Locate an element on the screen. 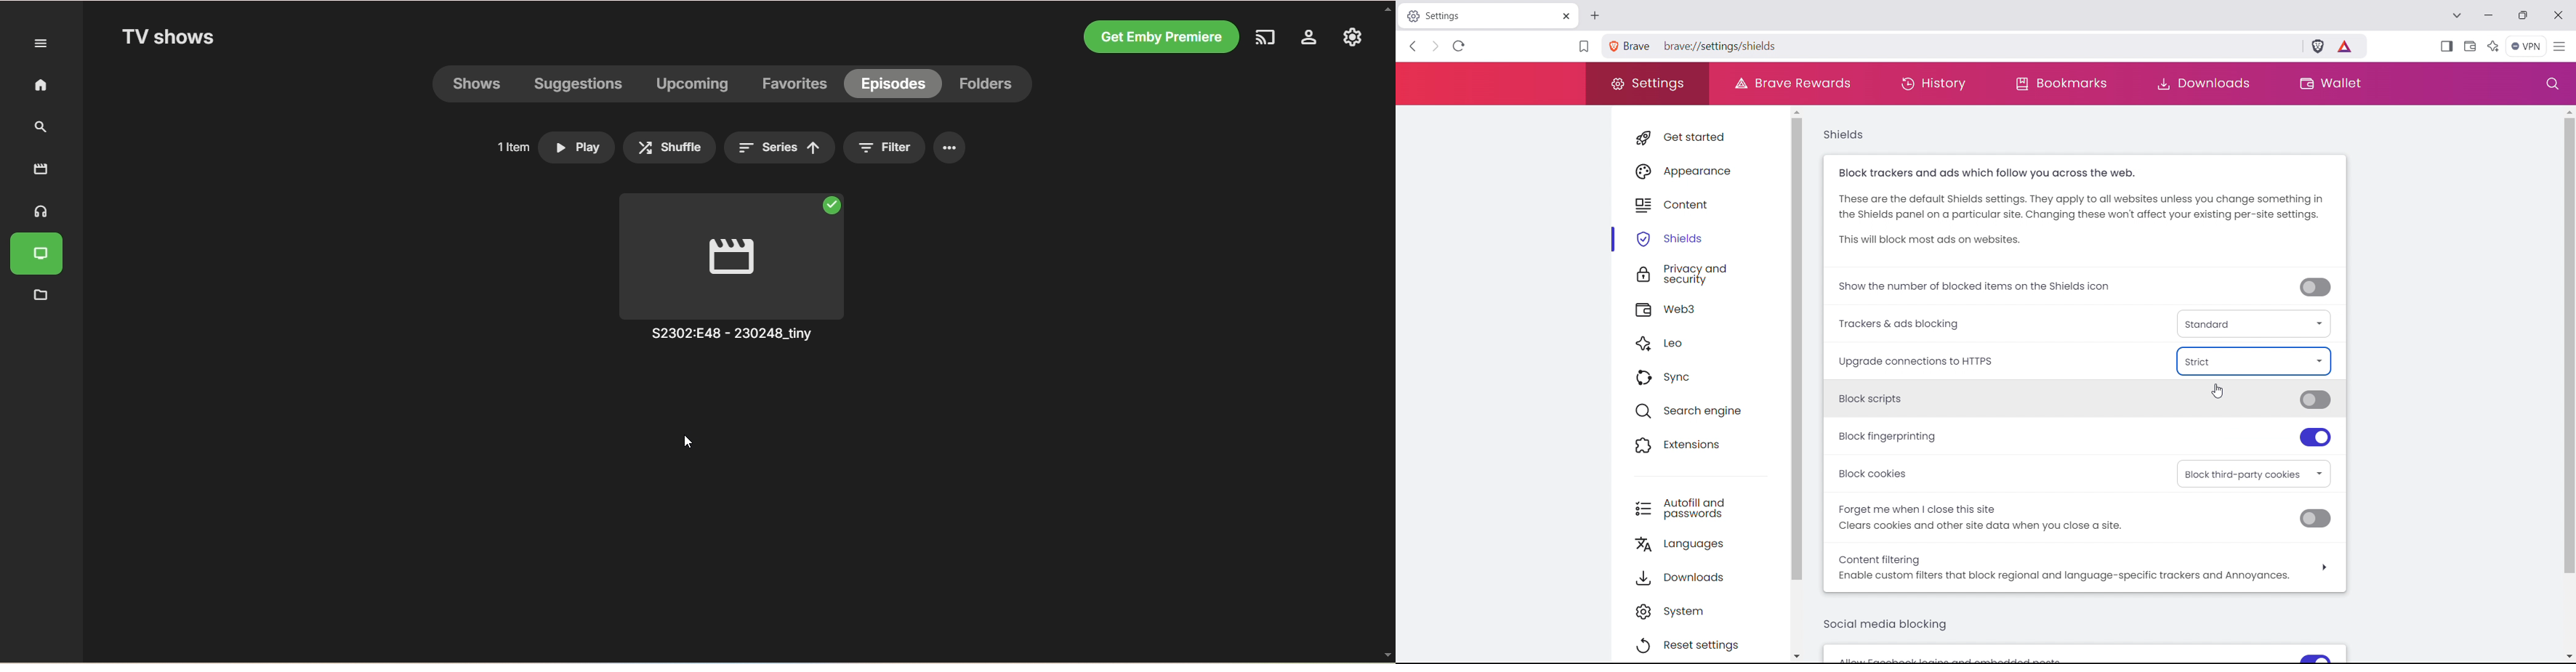  search brave or type a URL is located at coordinates (1959, 45).